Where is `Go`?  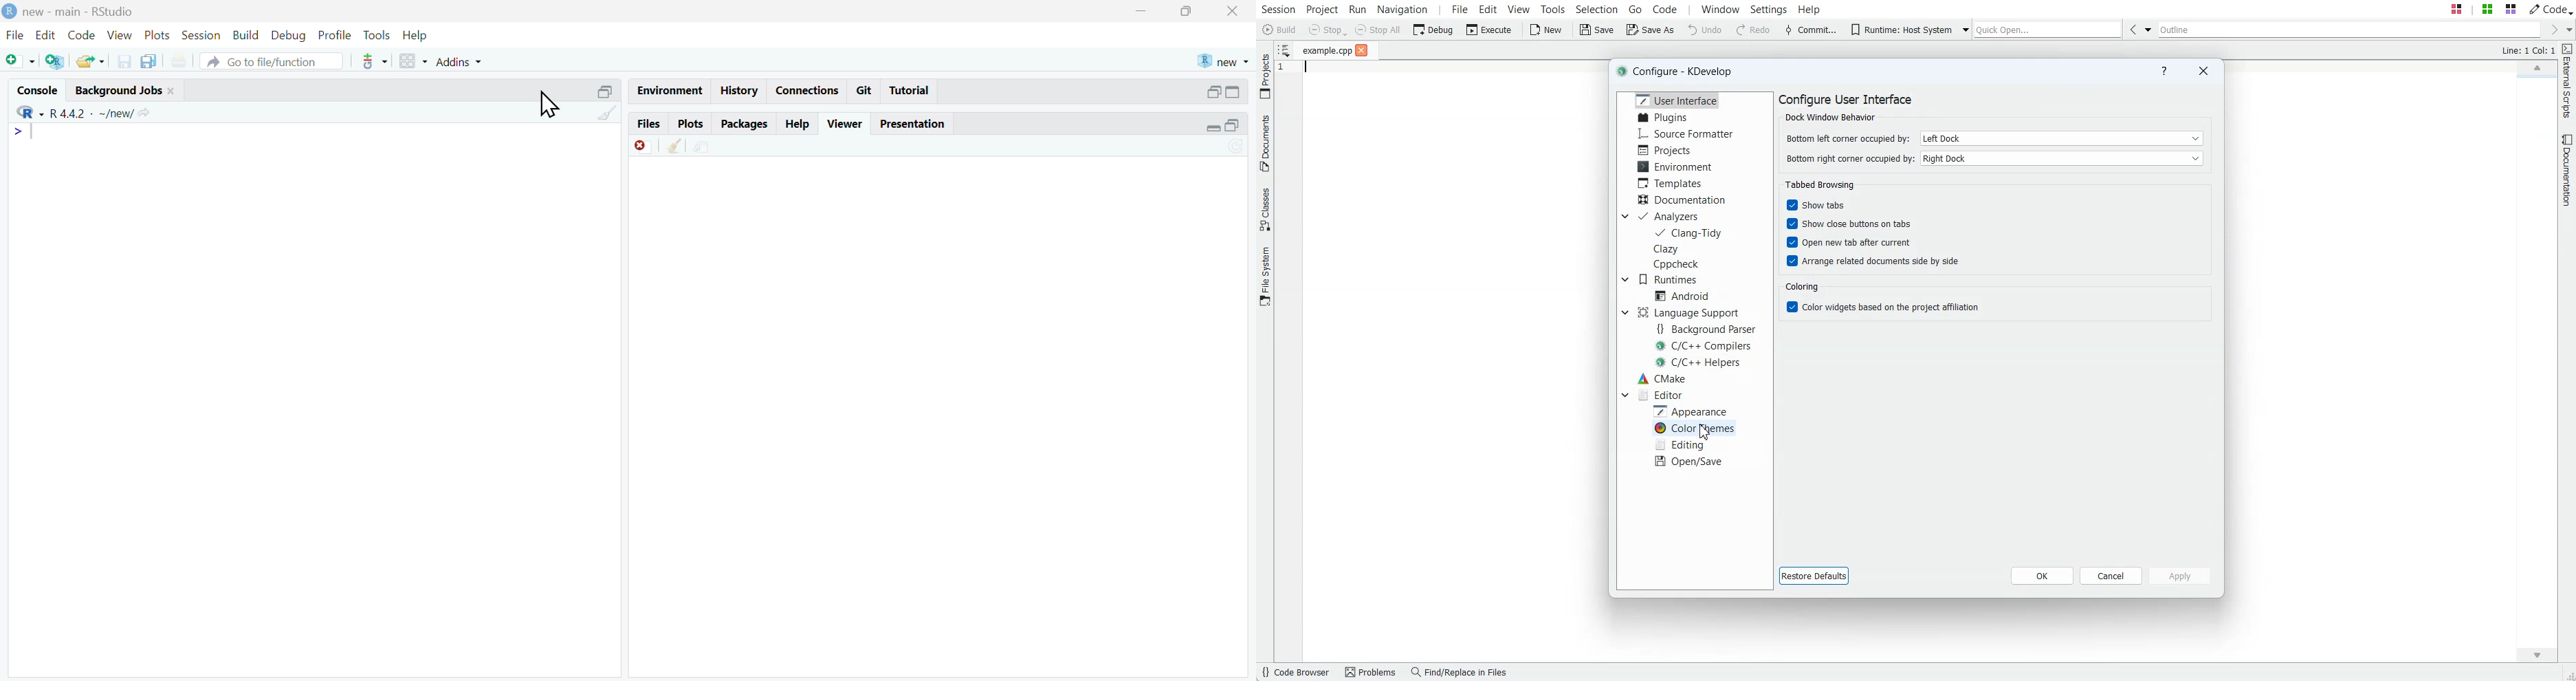
Go is located at coordinates (1636, 8).